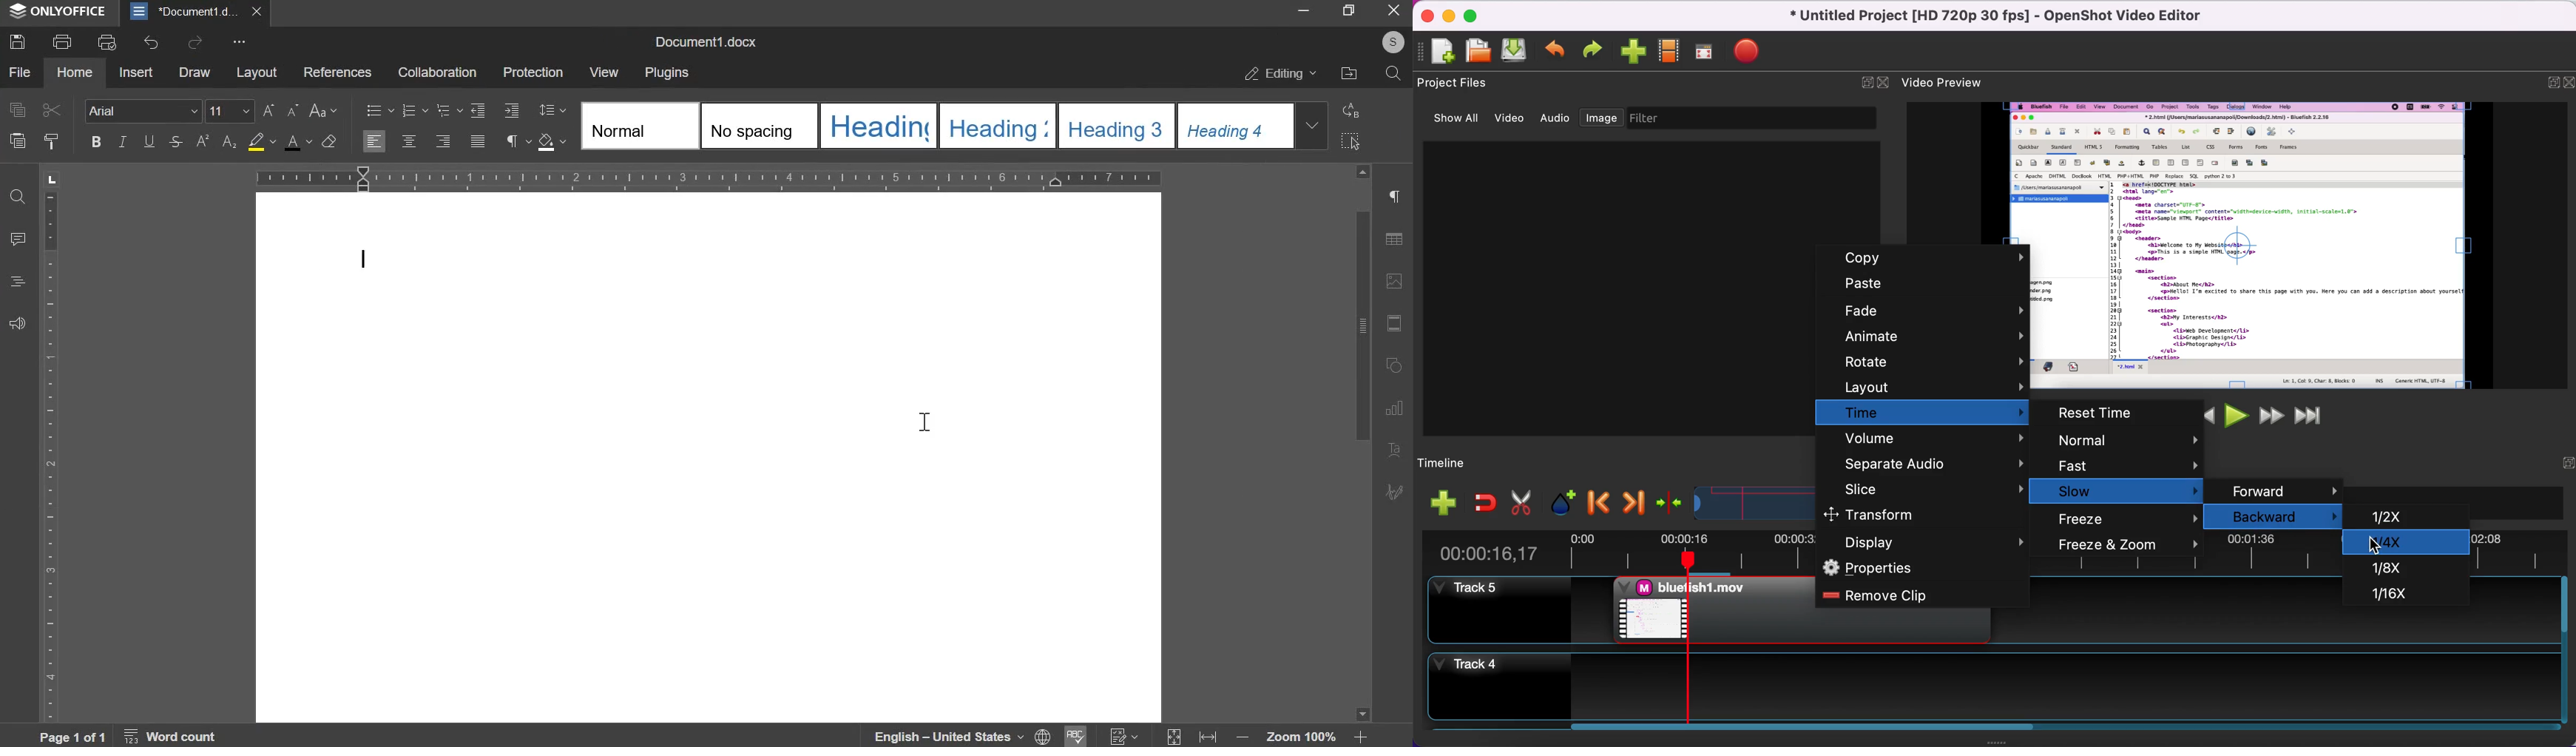  Describe the element at coordinates (552, 143) in the screenshot. I see `shading` at that location.